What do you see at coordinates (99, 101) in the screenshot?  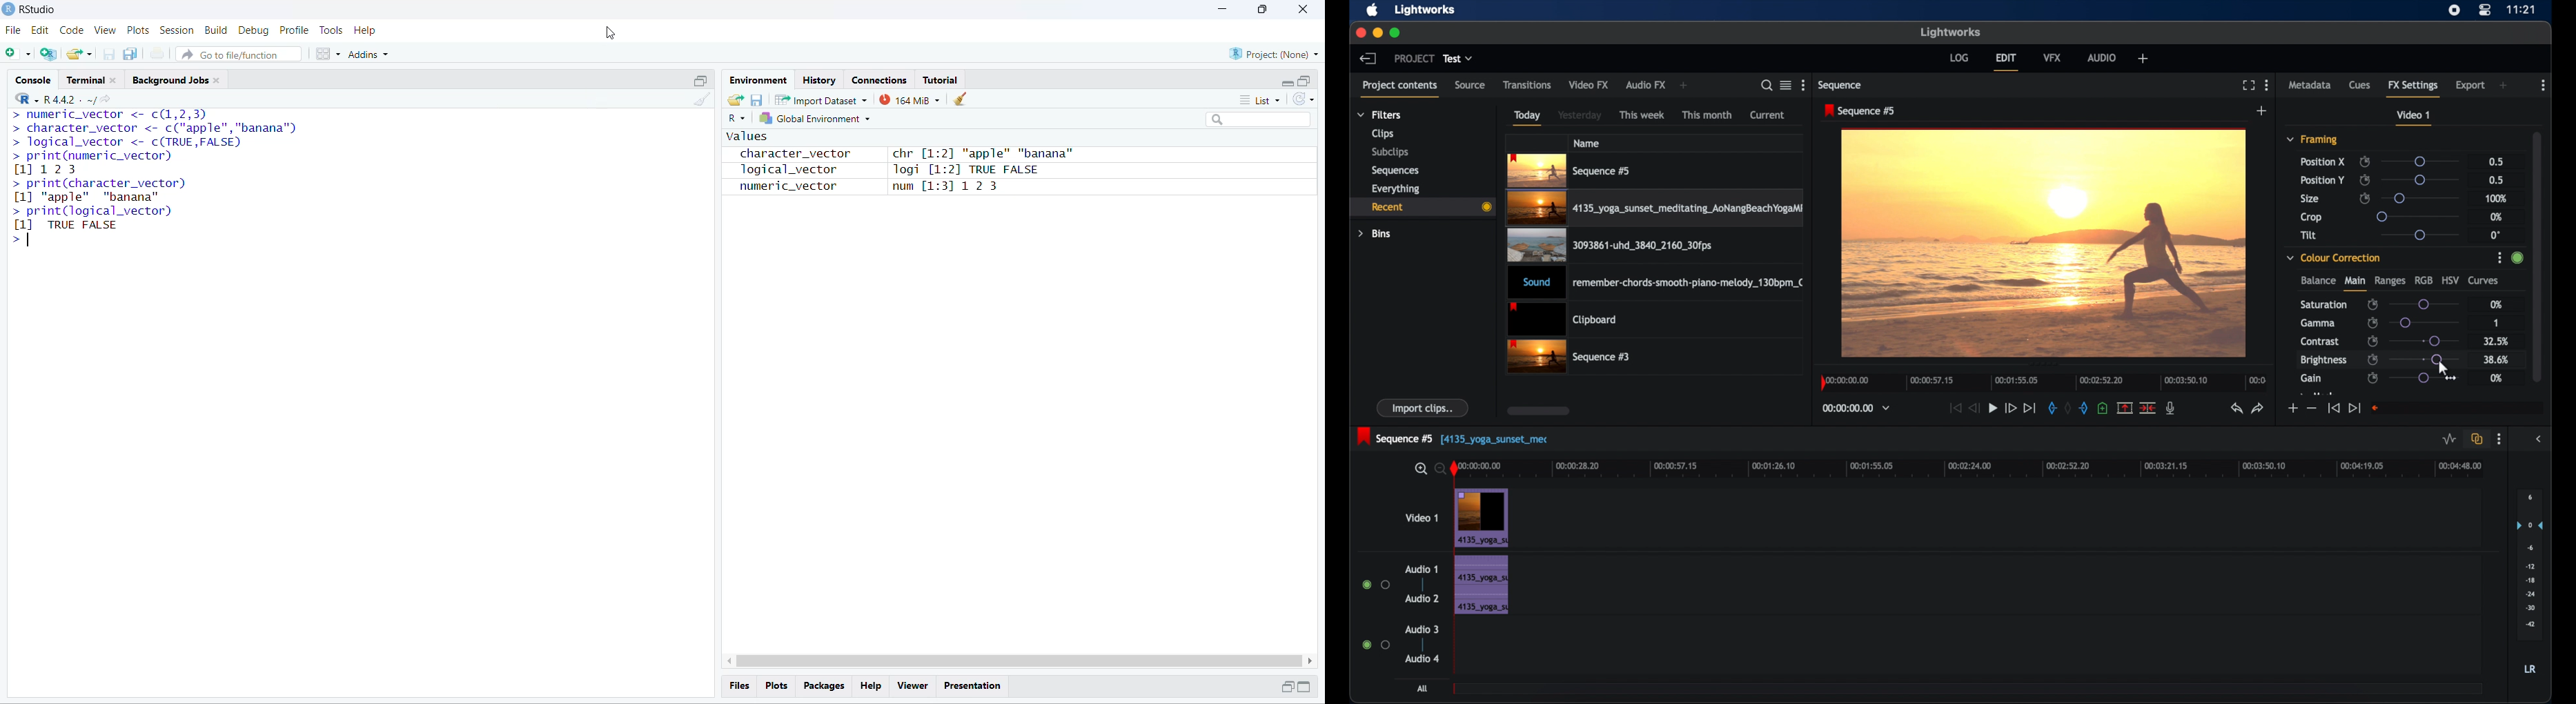 I see `share current directory` at bounding box center [99, 101].